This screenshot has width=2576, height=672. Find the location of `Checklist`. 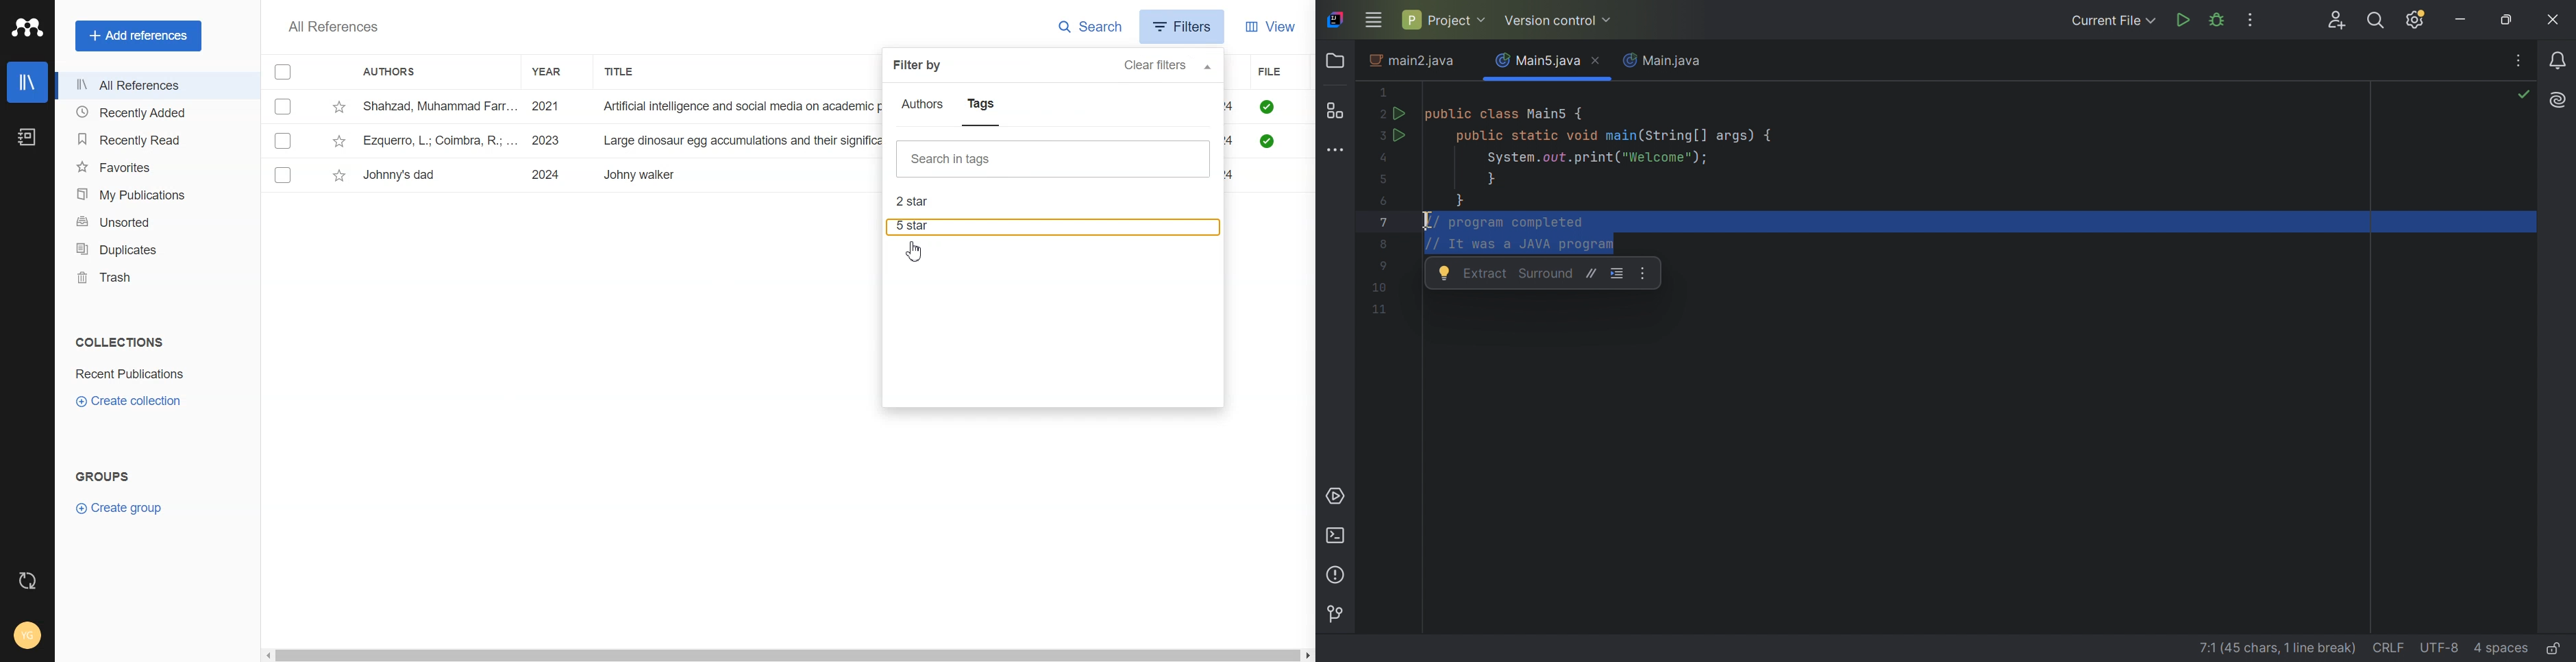

Checklist is located at coordinates (284, 72).